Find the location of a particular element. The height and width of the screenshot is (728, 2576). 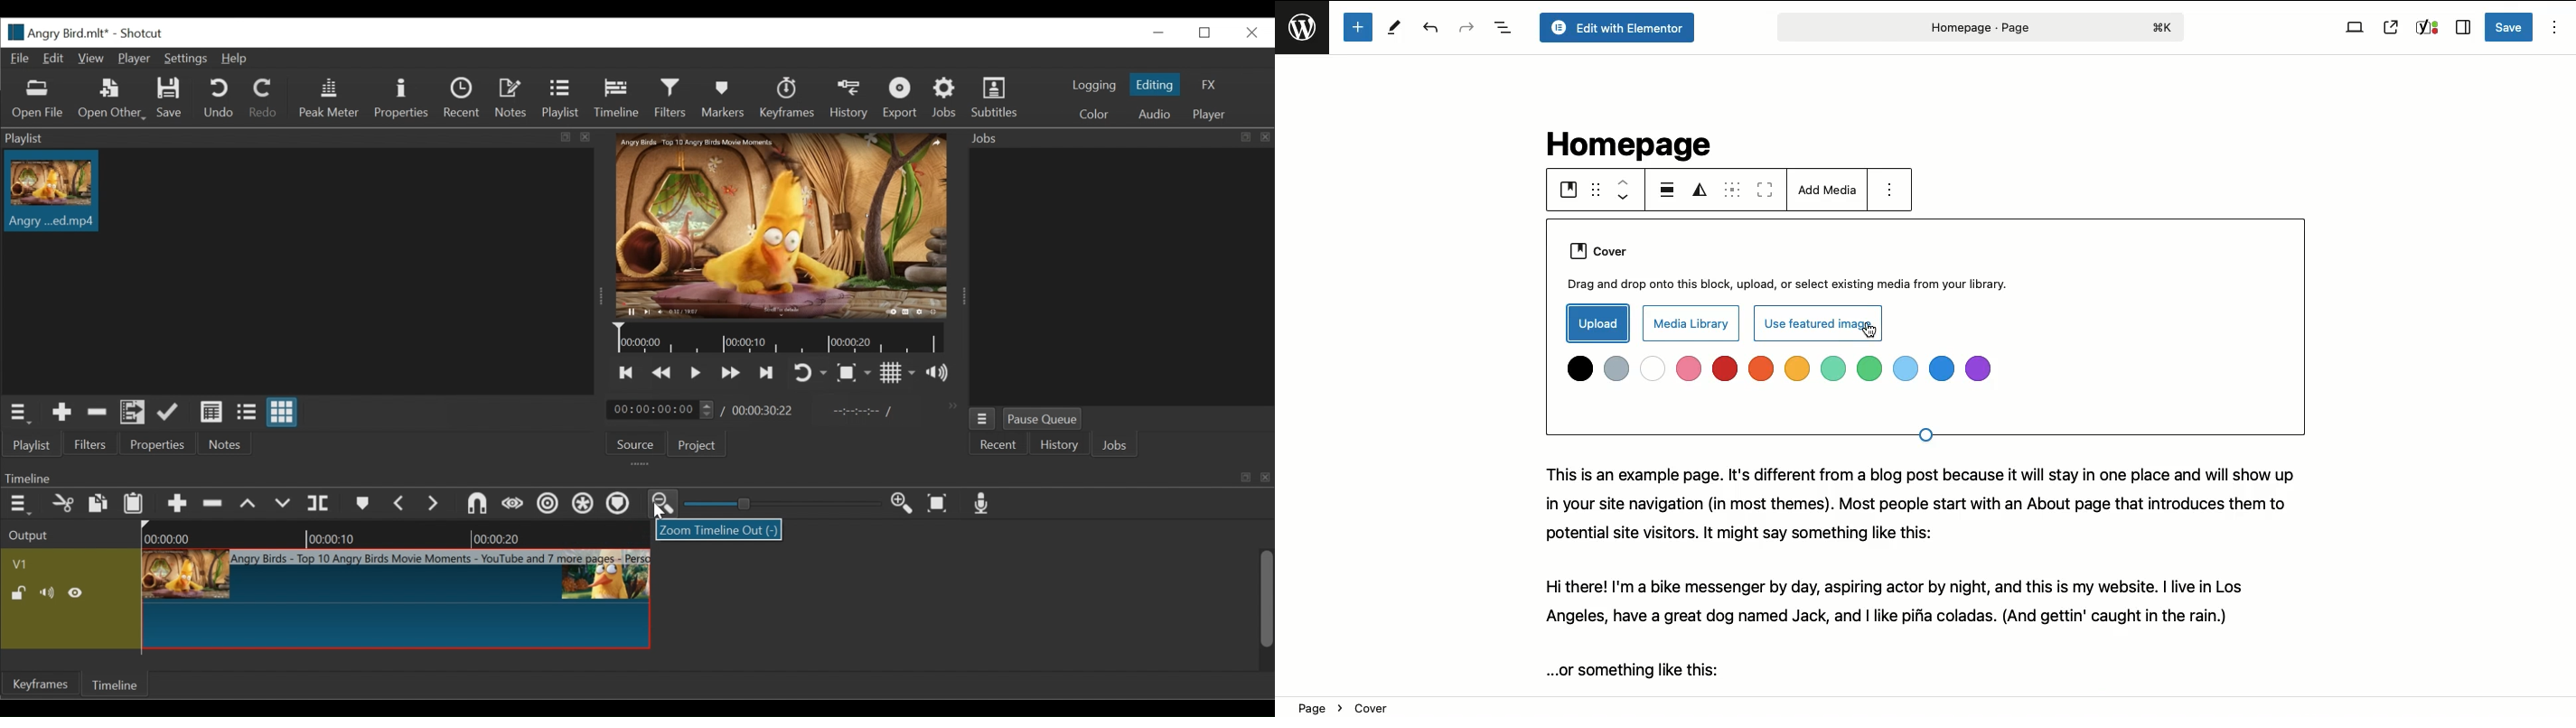

Content position is located at coordinates (1732, 190).